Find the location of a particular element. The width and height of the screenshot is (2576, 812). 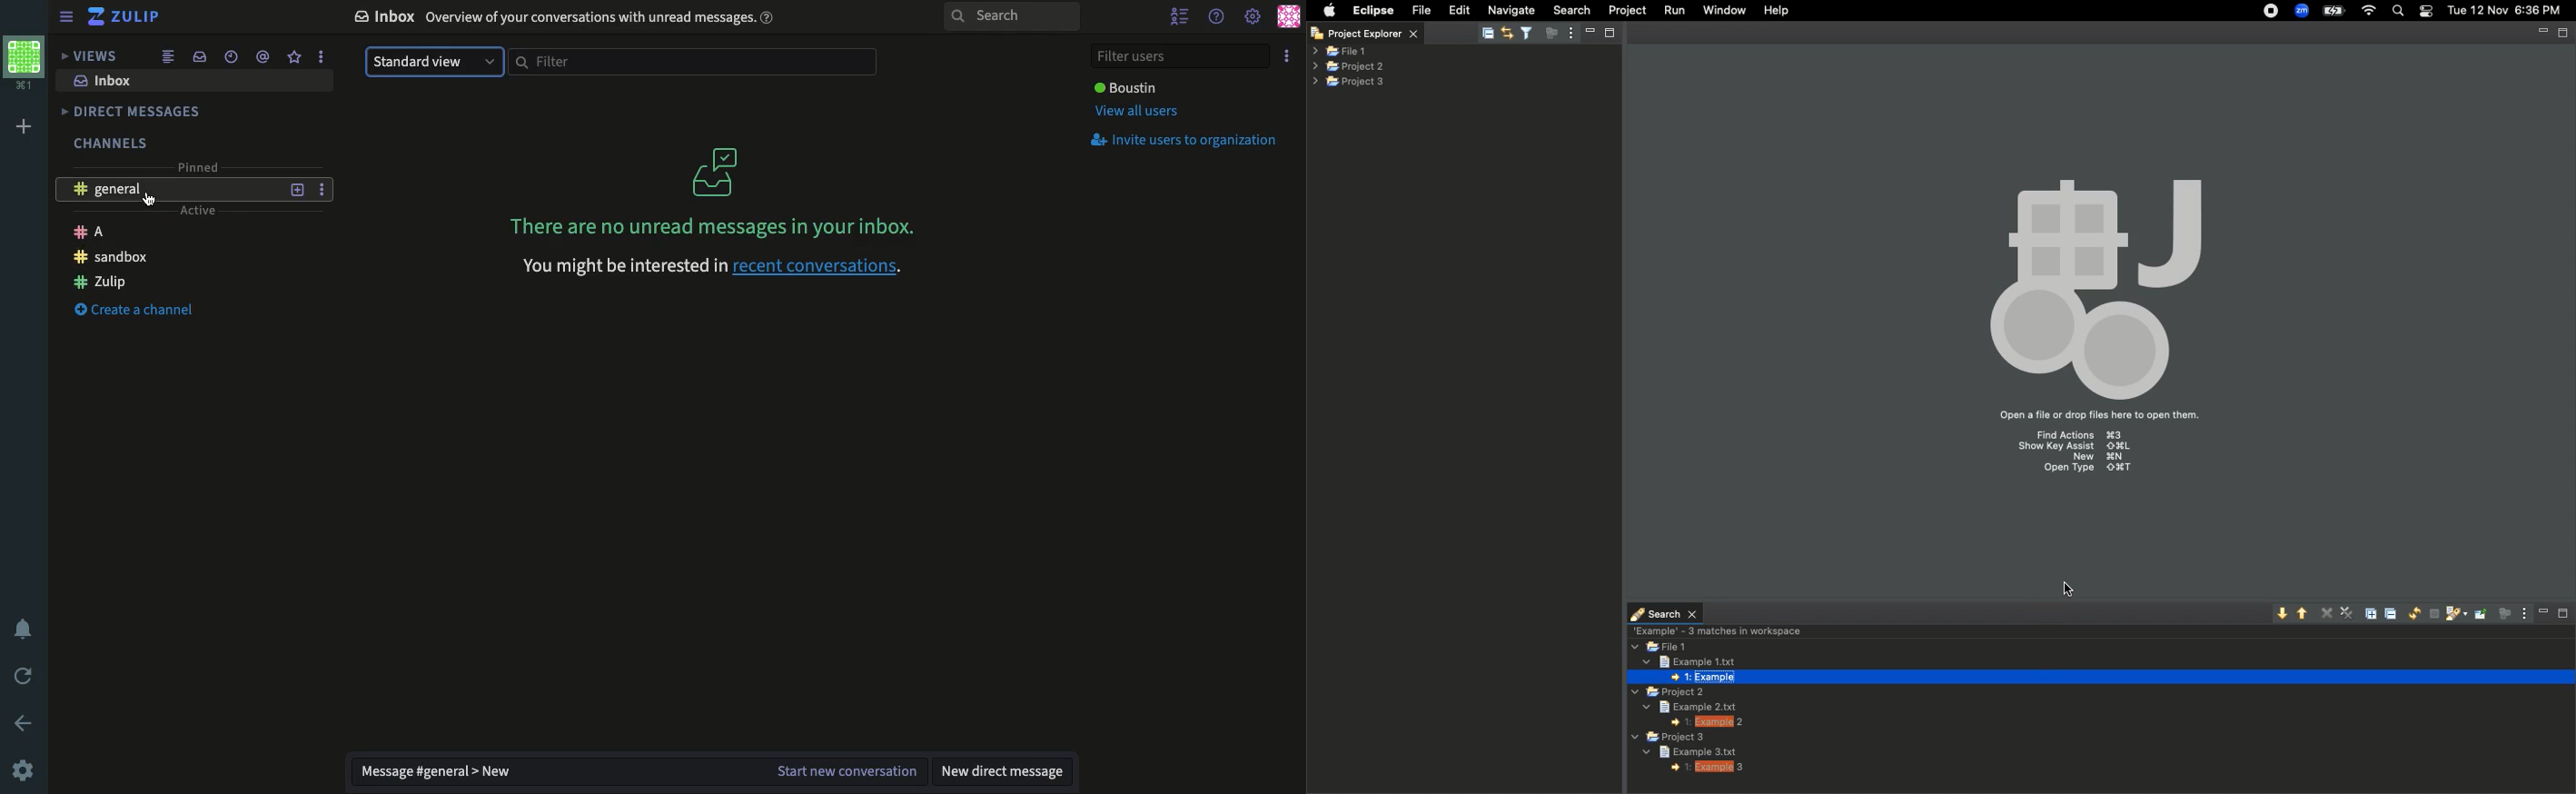

Workspace profile is located at coordinates (28, 64).